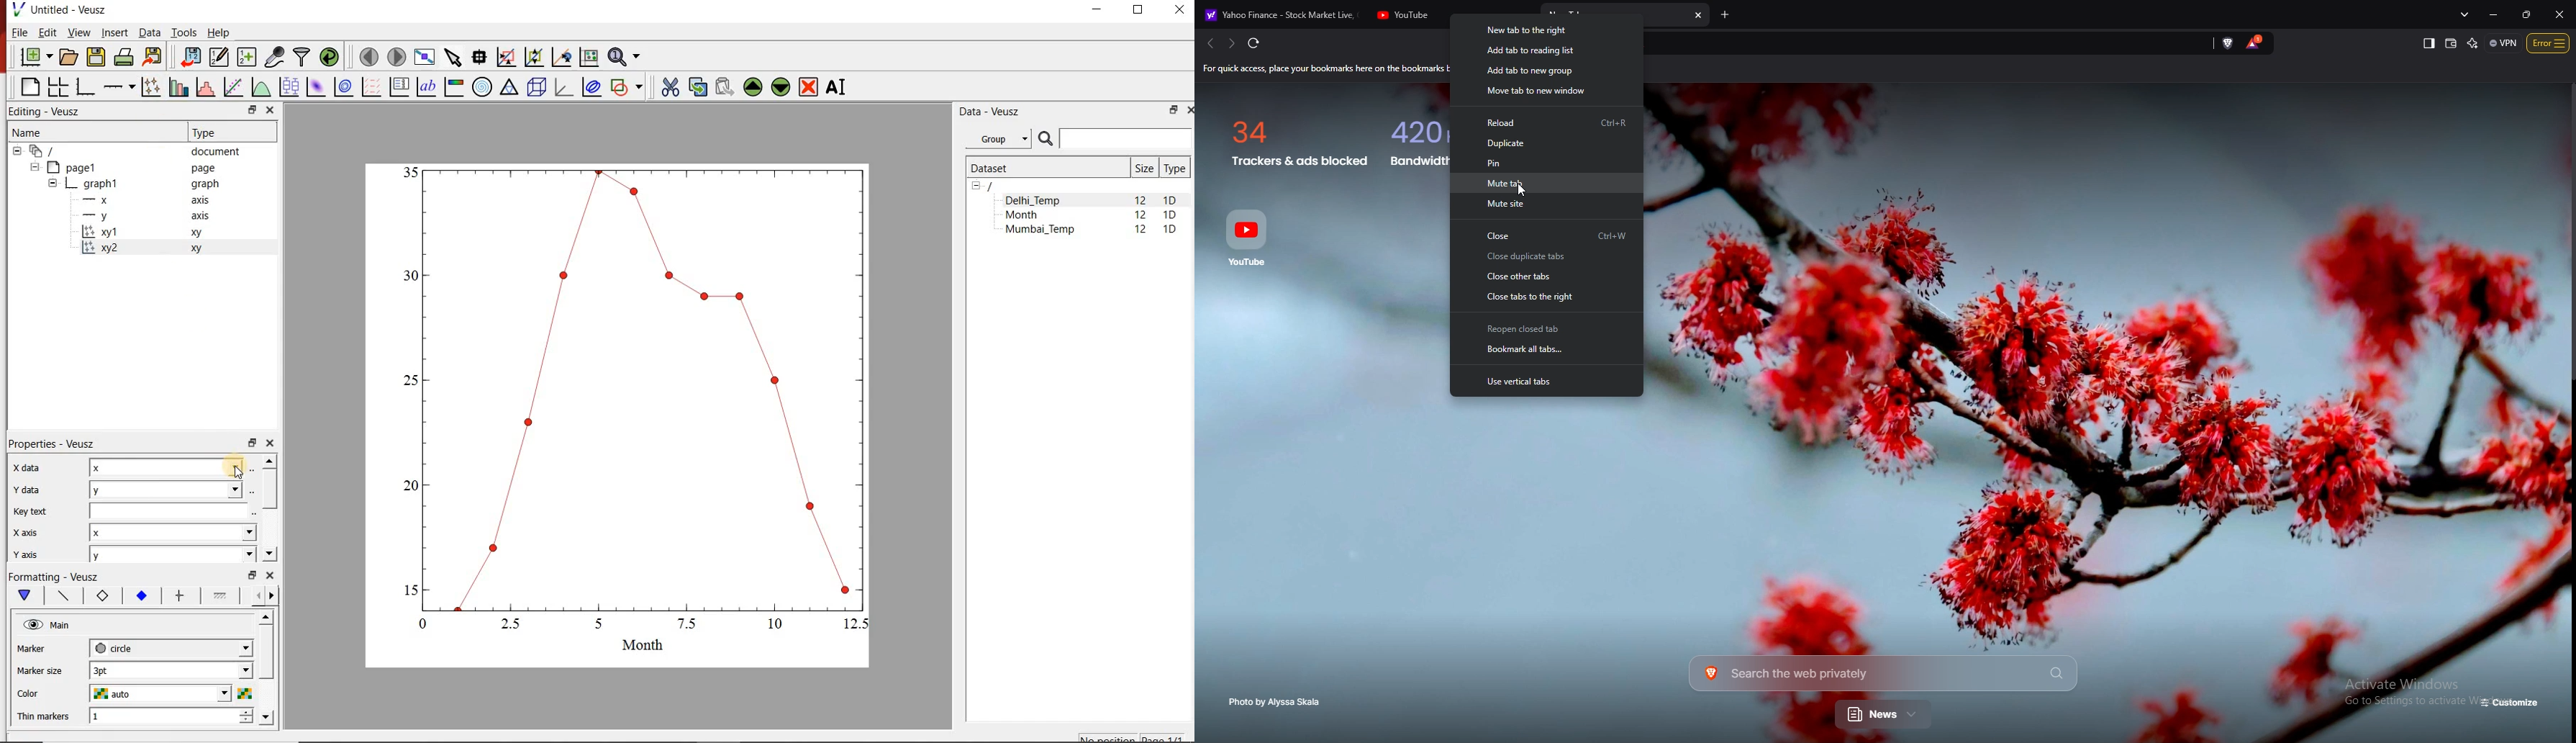 The height and width of the screenshot is (756, 2576). What do you see at coordinates (344, 88) in the screenshot?
I see `plot a 2d dataset as contours` at bounding box center [344, 88].